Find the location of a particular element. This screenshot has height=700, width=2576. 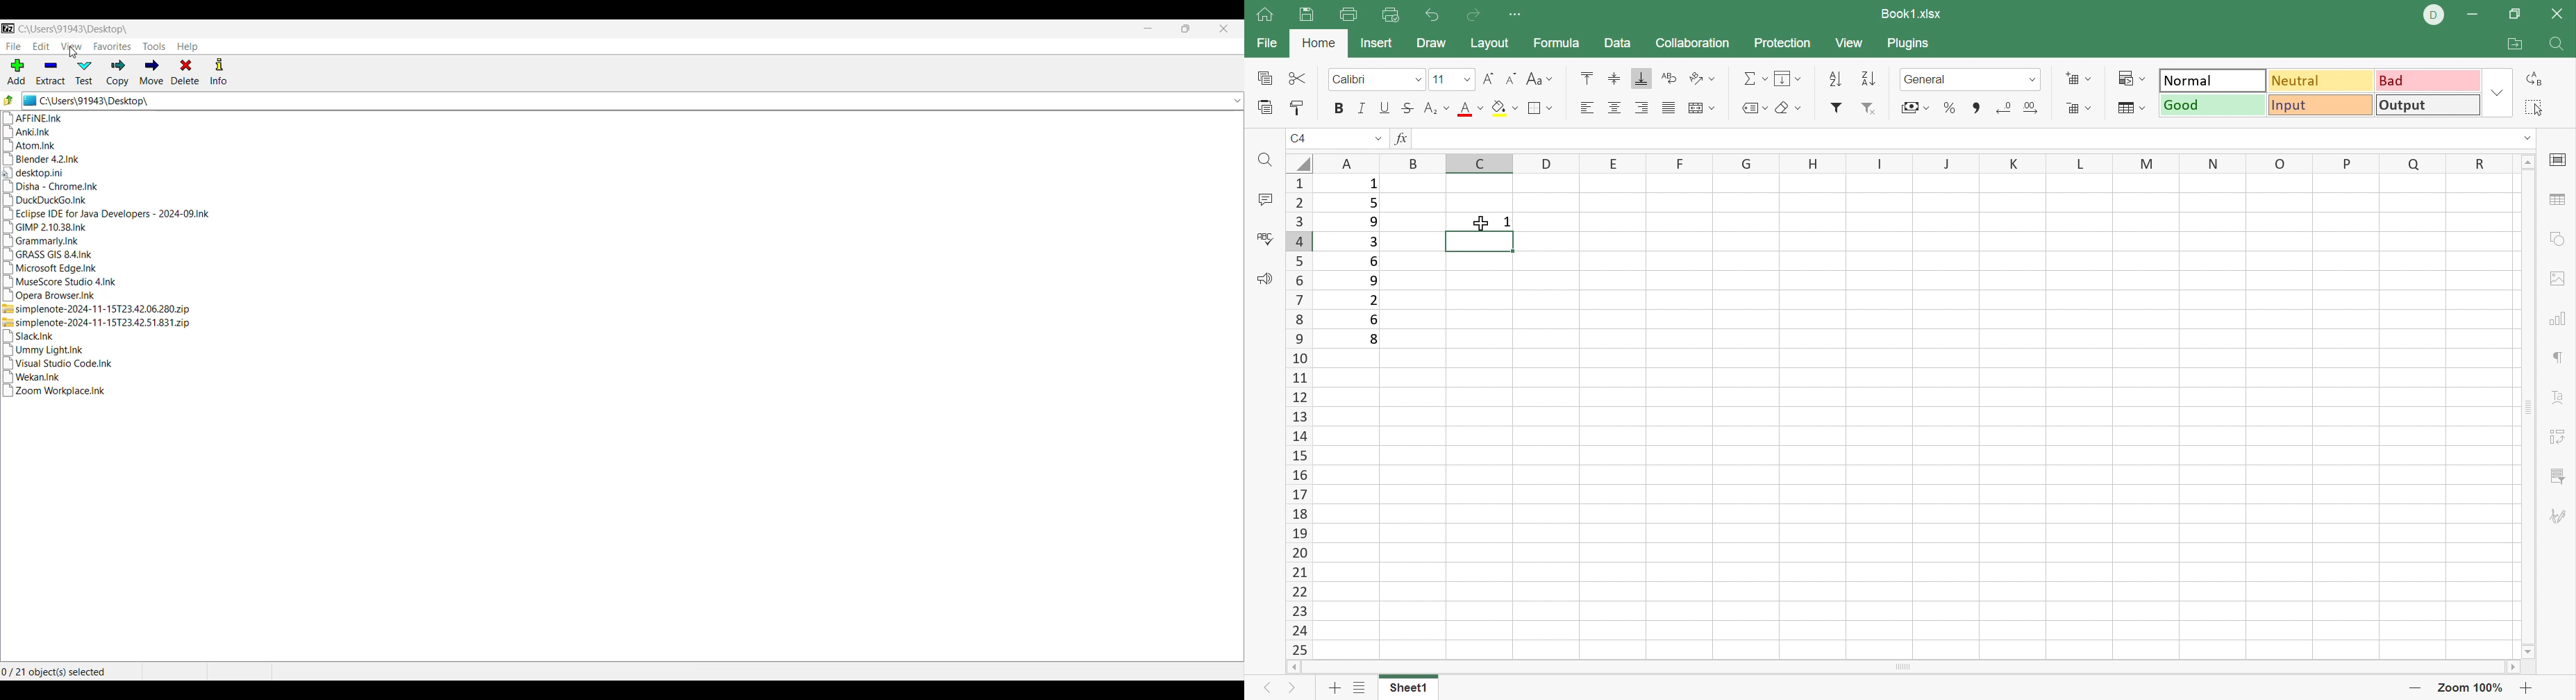

Previous is located at coordinates (1268, 690).